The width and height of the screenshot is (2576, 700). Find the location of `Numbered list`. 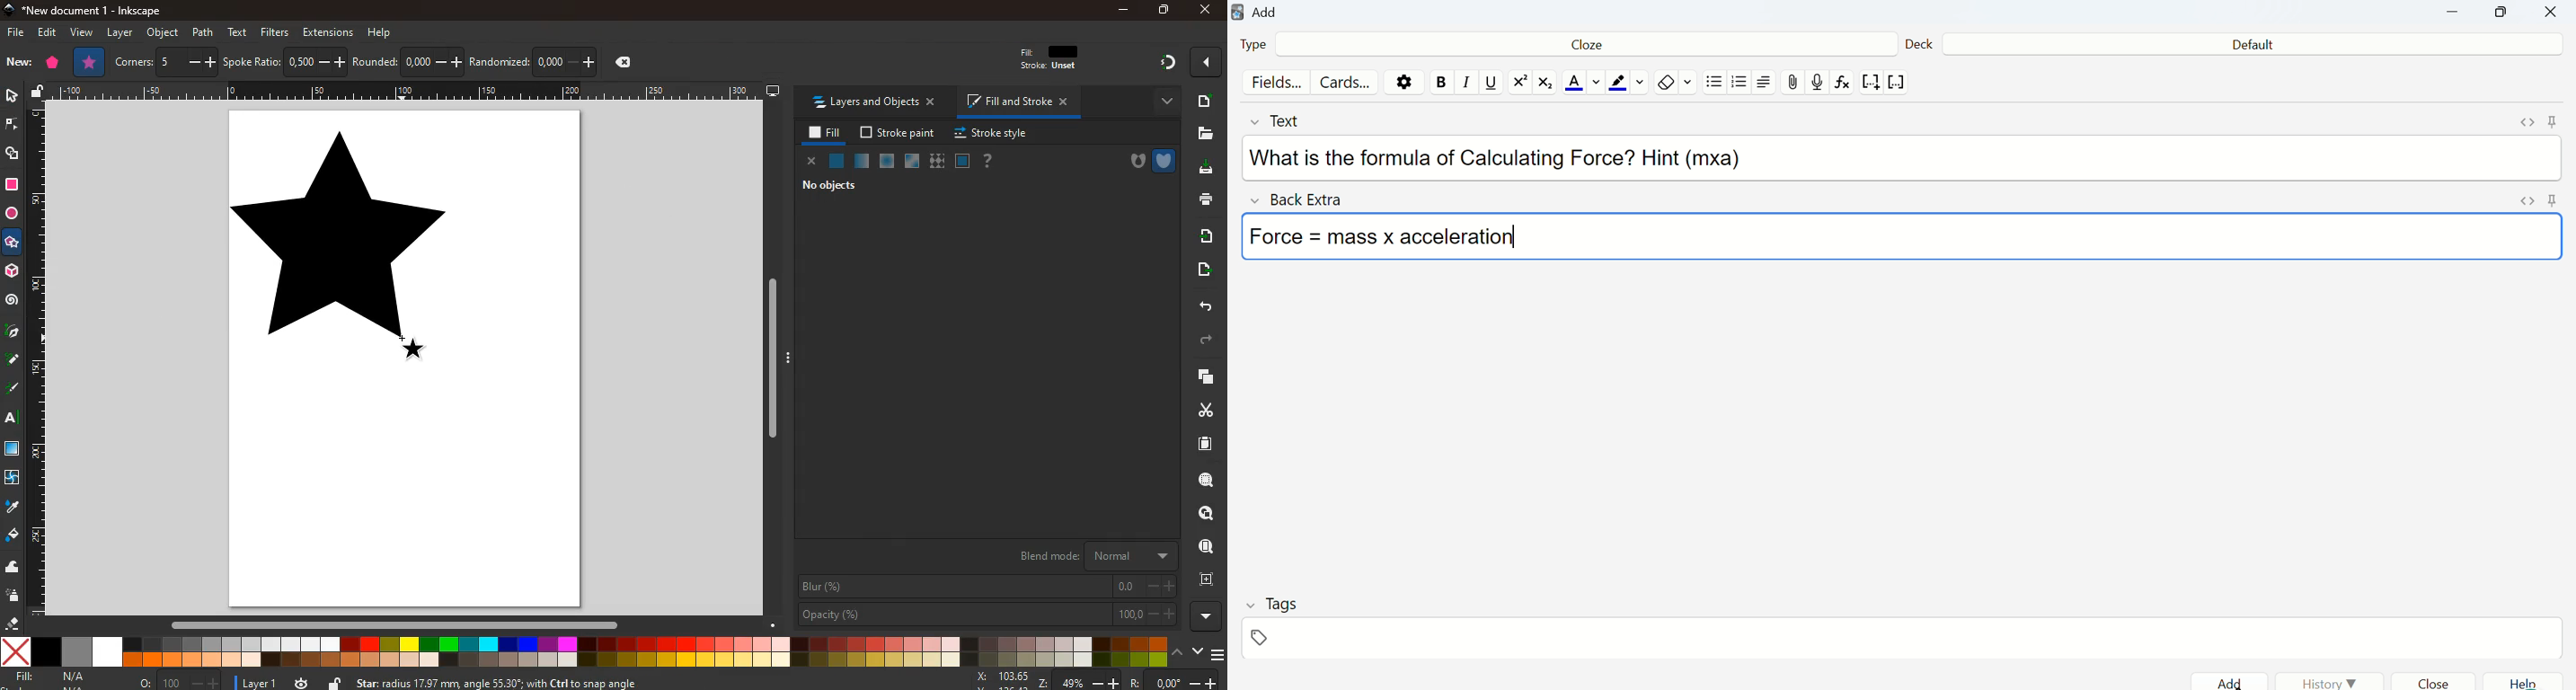

Numbered list is located at coordinates (1741, 84).